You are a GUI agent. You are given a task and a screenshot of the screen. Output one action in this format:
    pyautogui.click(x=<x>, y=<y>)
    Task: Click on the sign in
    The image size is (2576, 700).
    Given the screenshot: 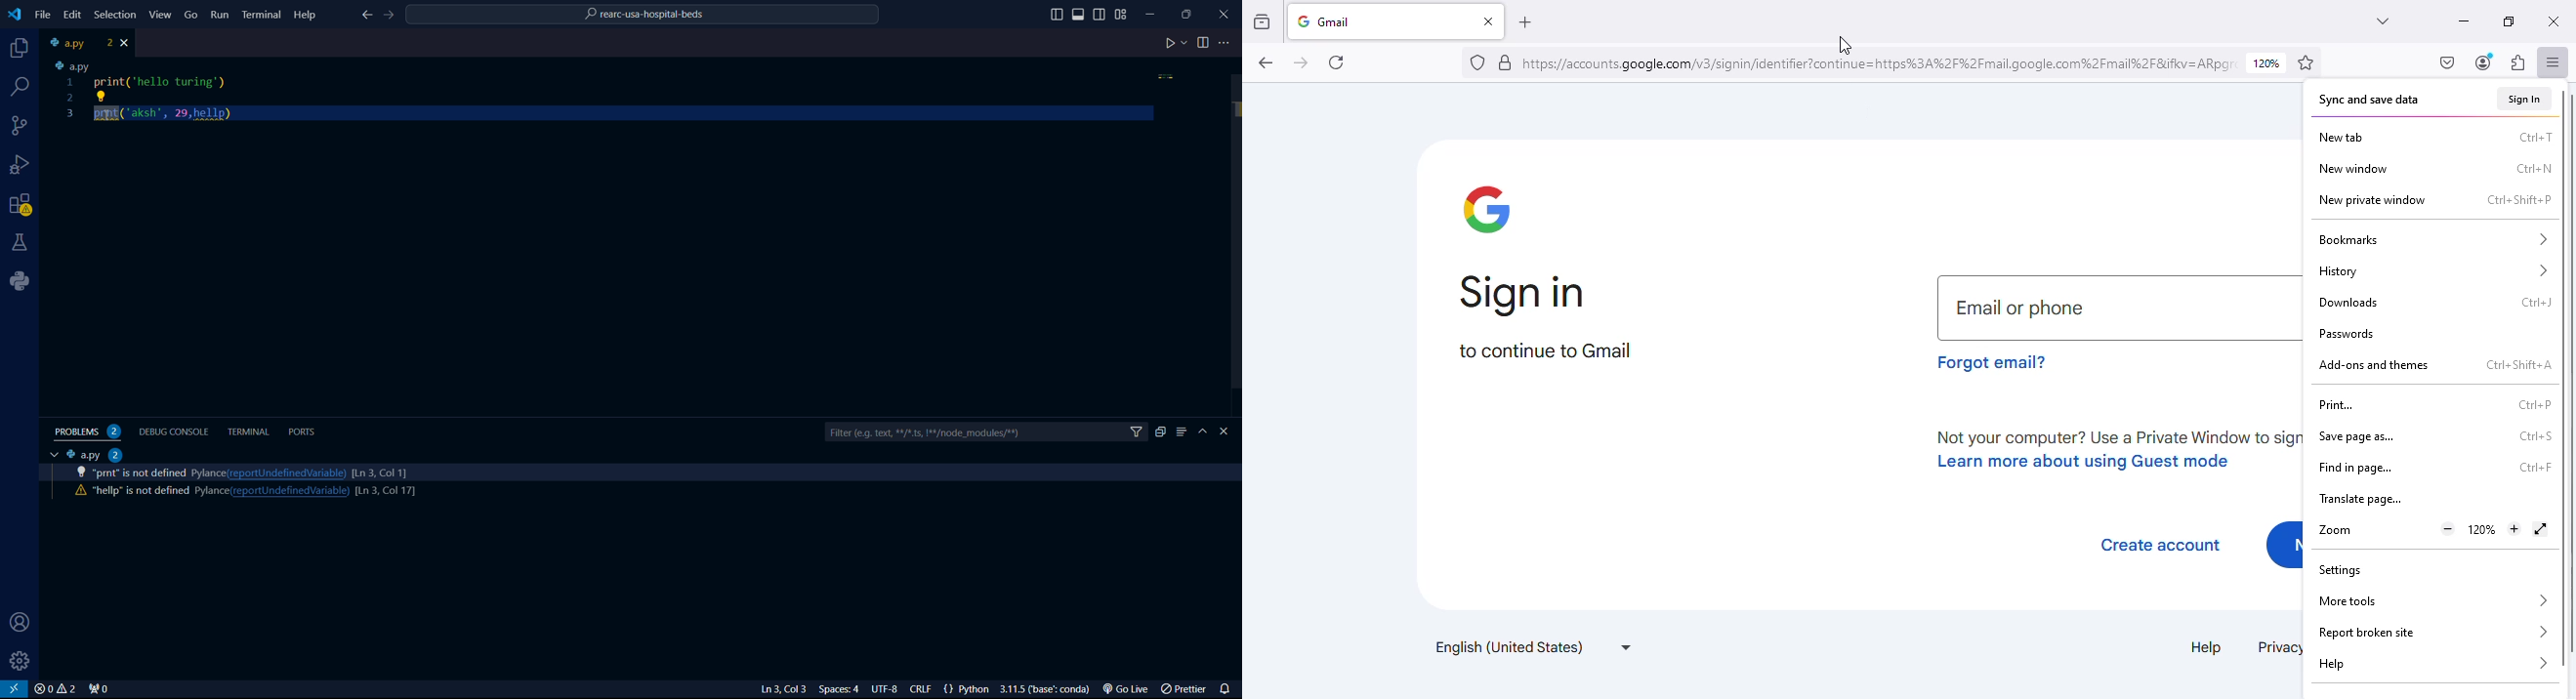 What is the action you would take?
    pyautogui.click(x=2524, y=100)
    